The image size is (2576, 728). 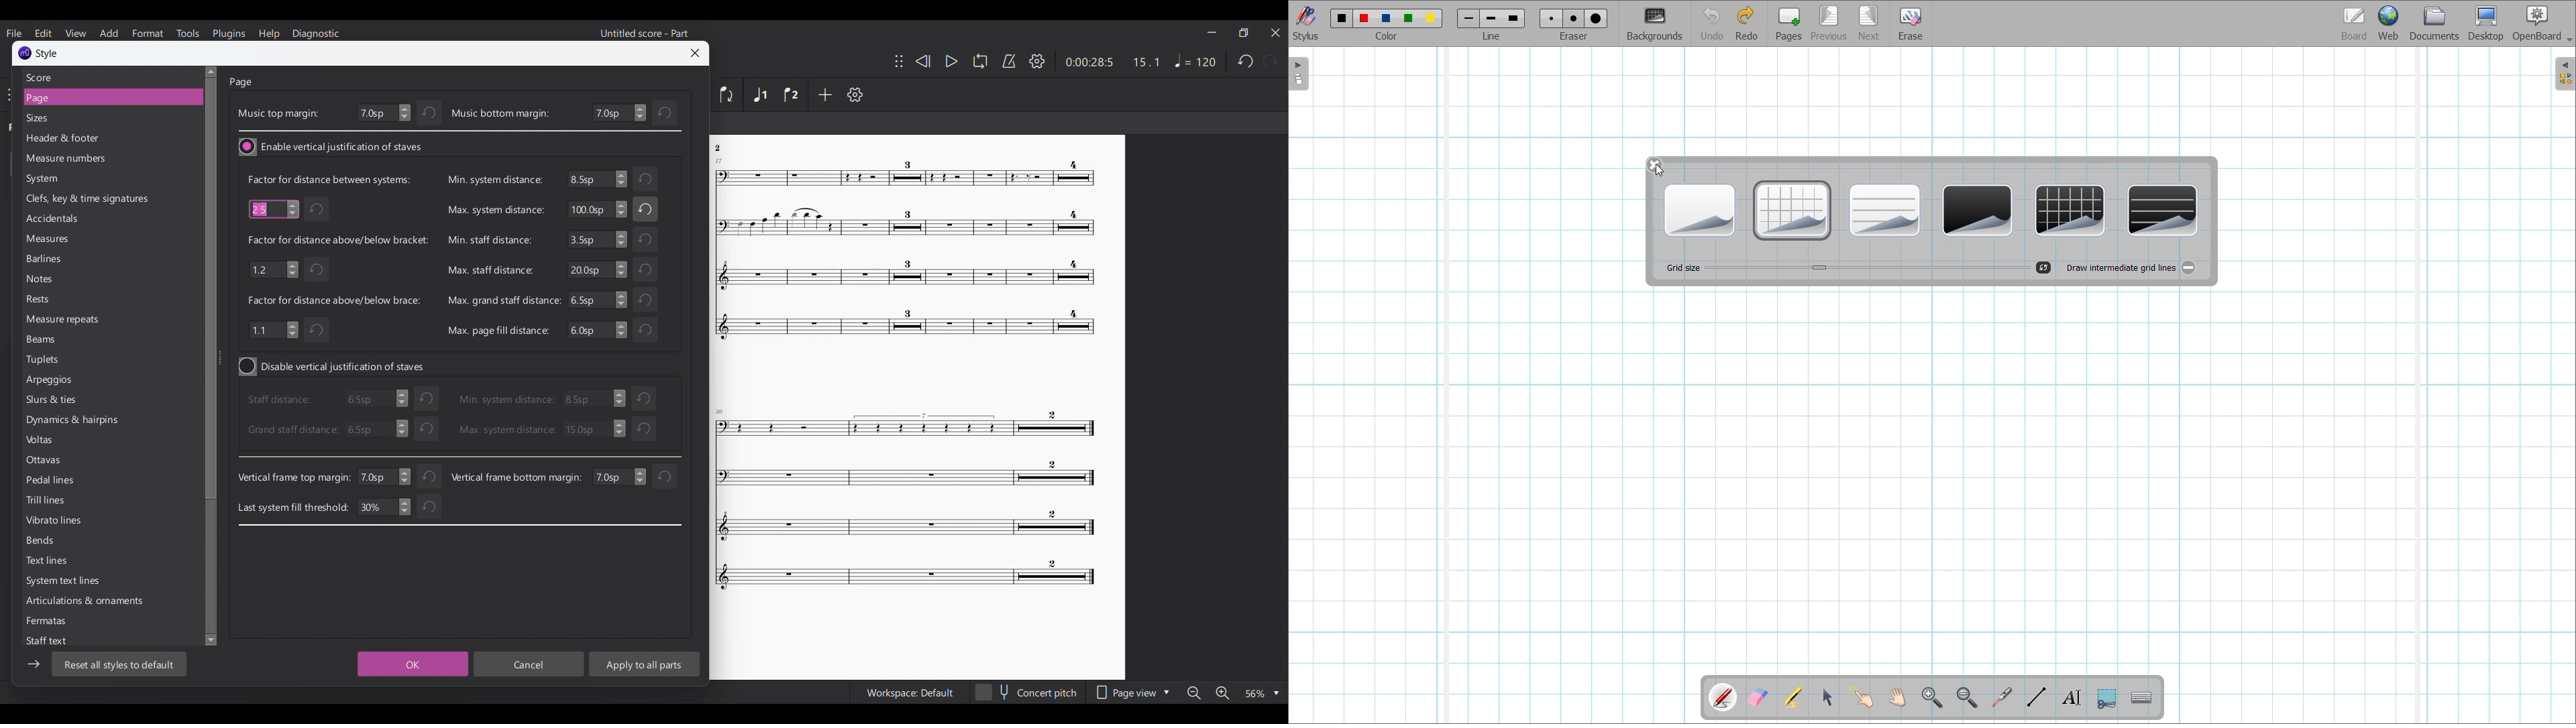 What do you see at coordinates (99, 160) in the screenshot?
I see `measure numbers` at bounding box center [99, 160].